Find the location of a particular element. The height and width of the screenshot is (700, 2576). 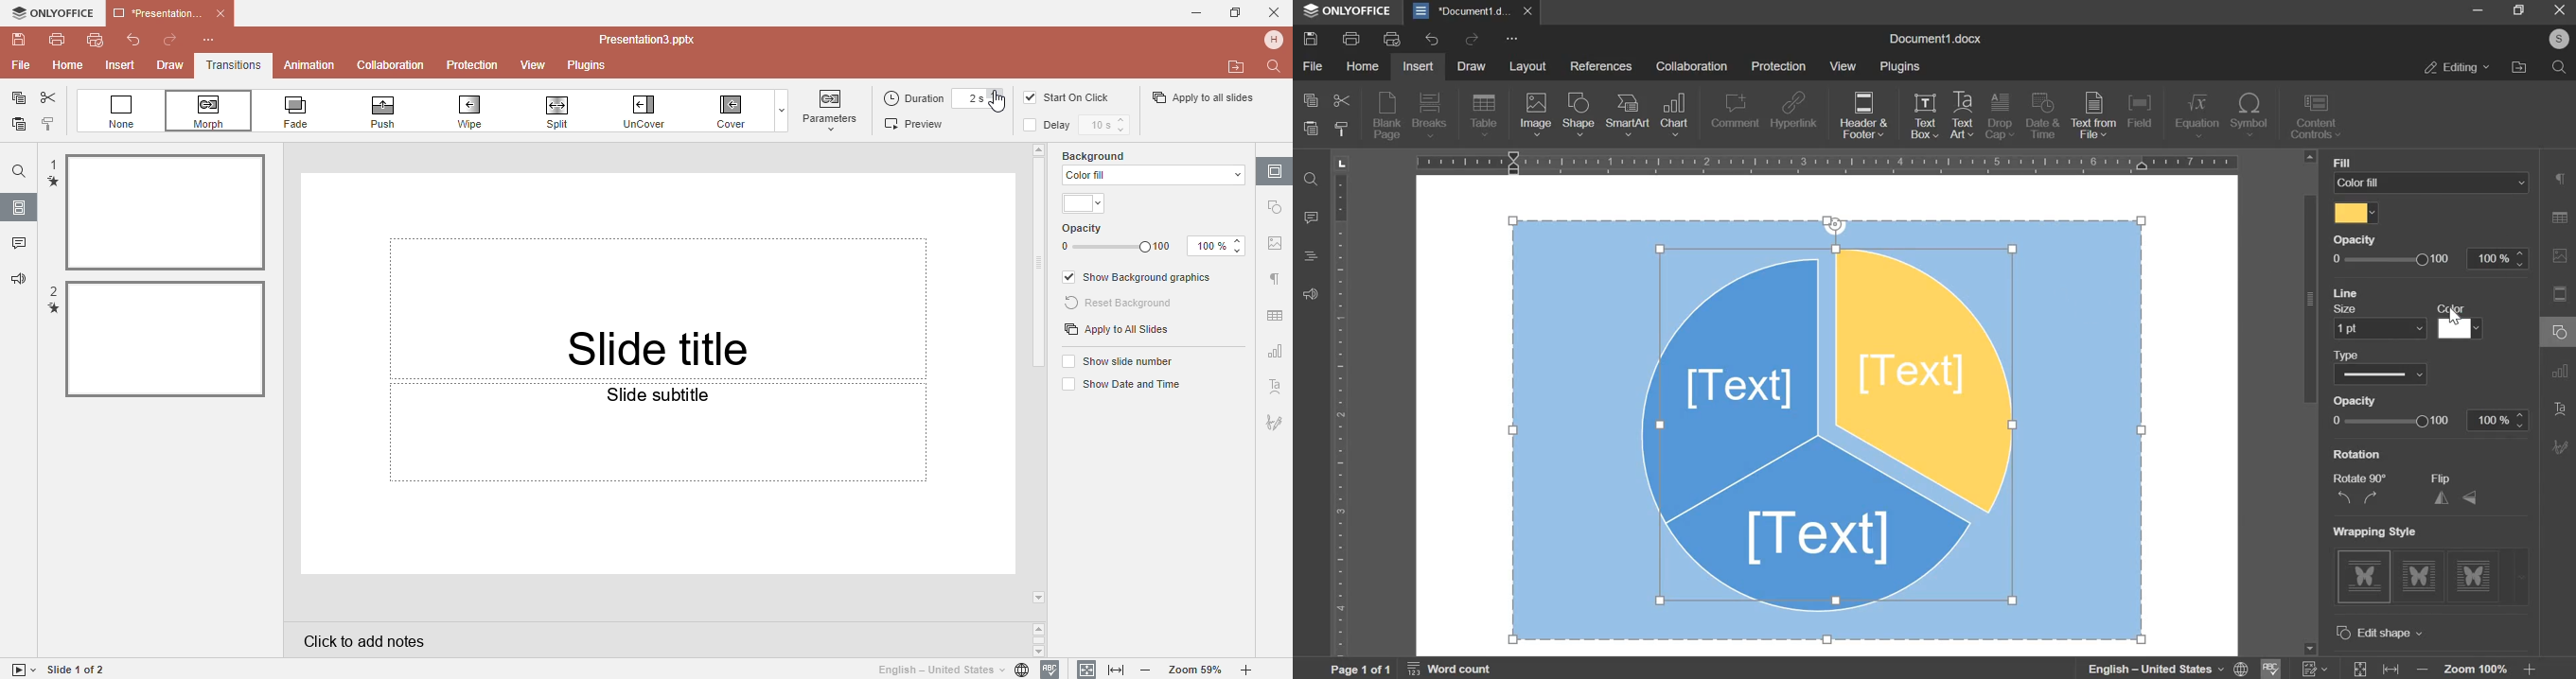

comment panel is located at coordinates (1312, 219).